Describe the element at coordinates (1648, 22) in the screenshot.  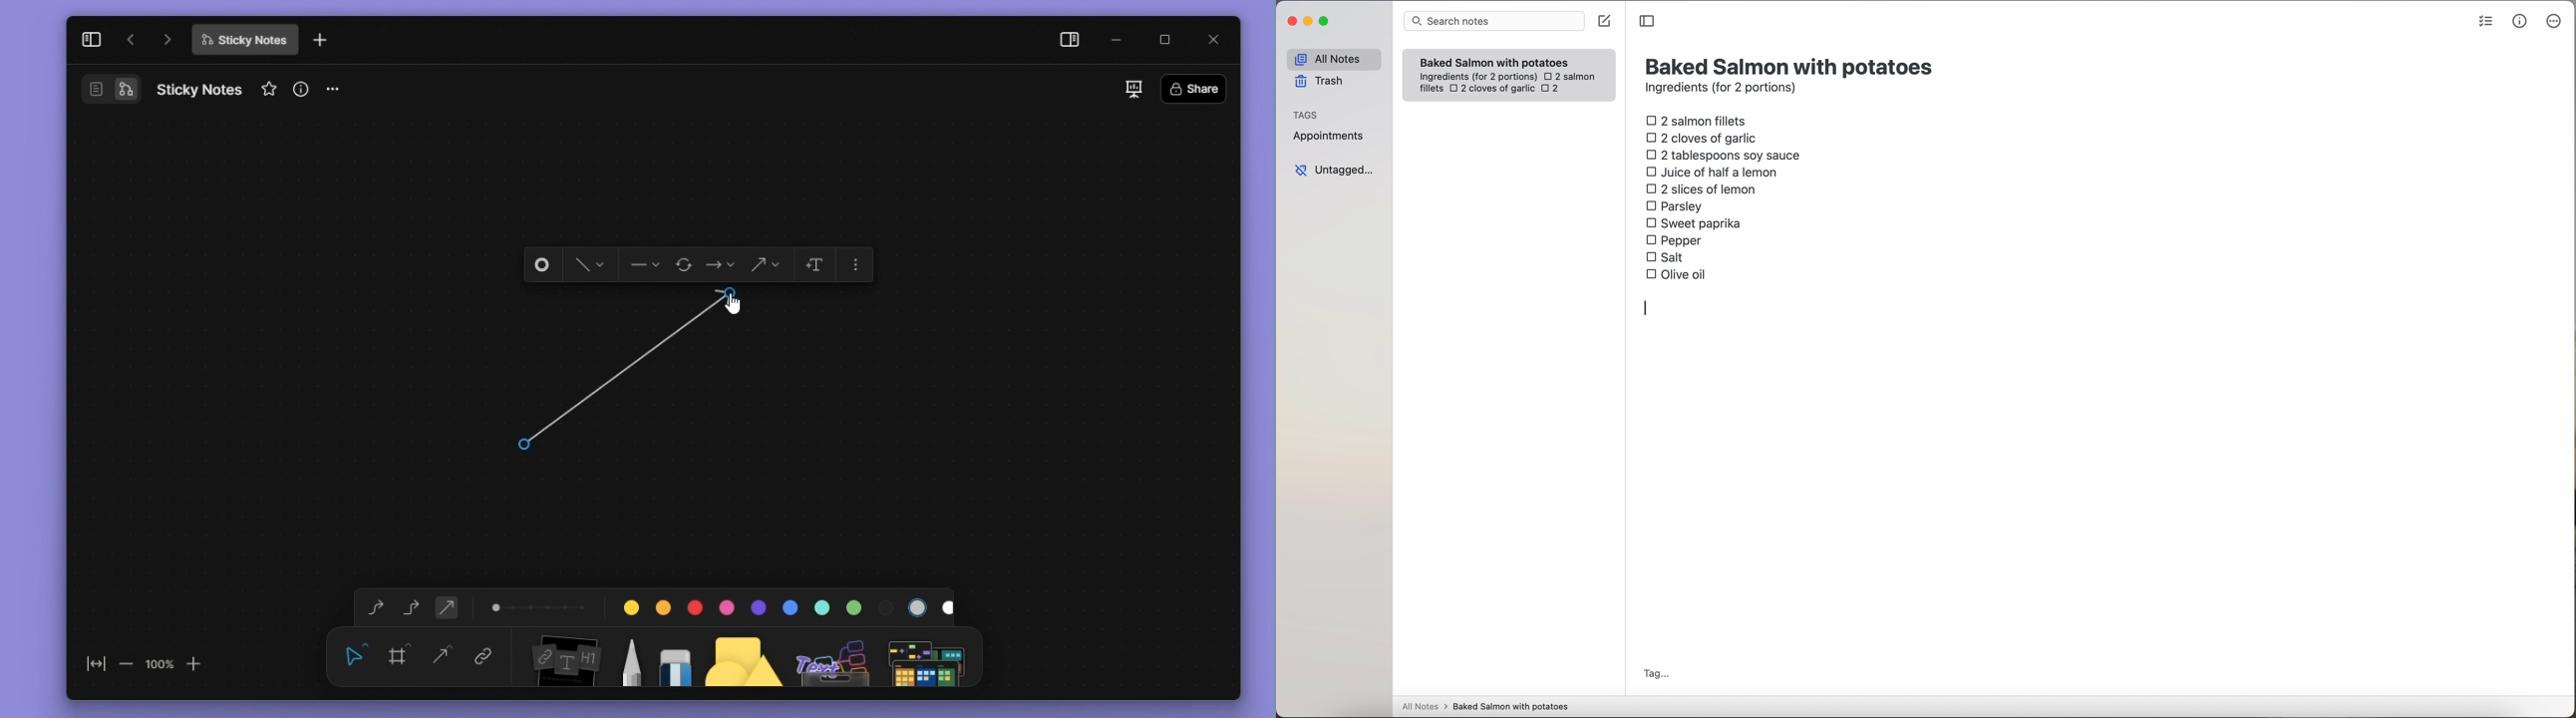
I see `toggle sidebar` at that location.